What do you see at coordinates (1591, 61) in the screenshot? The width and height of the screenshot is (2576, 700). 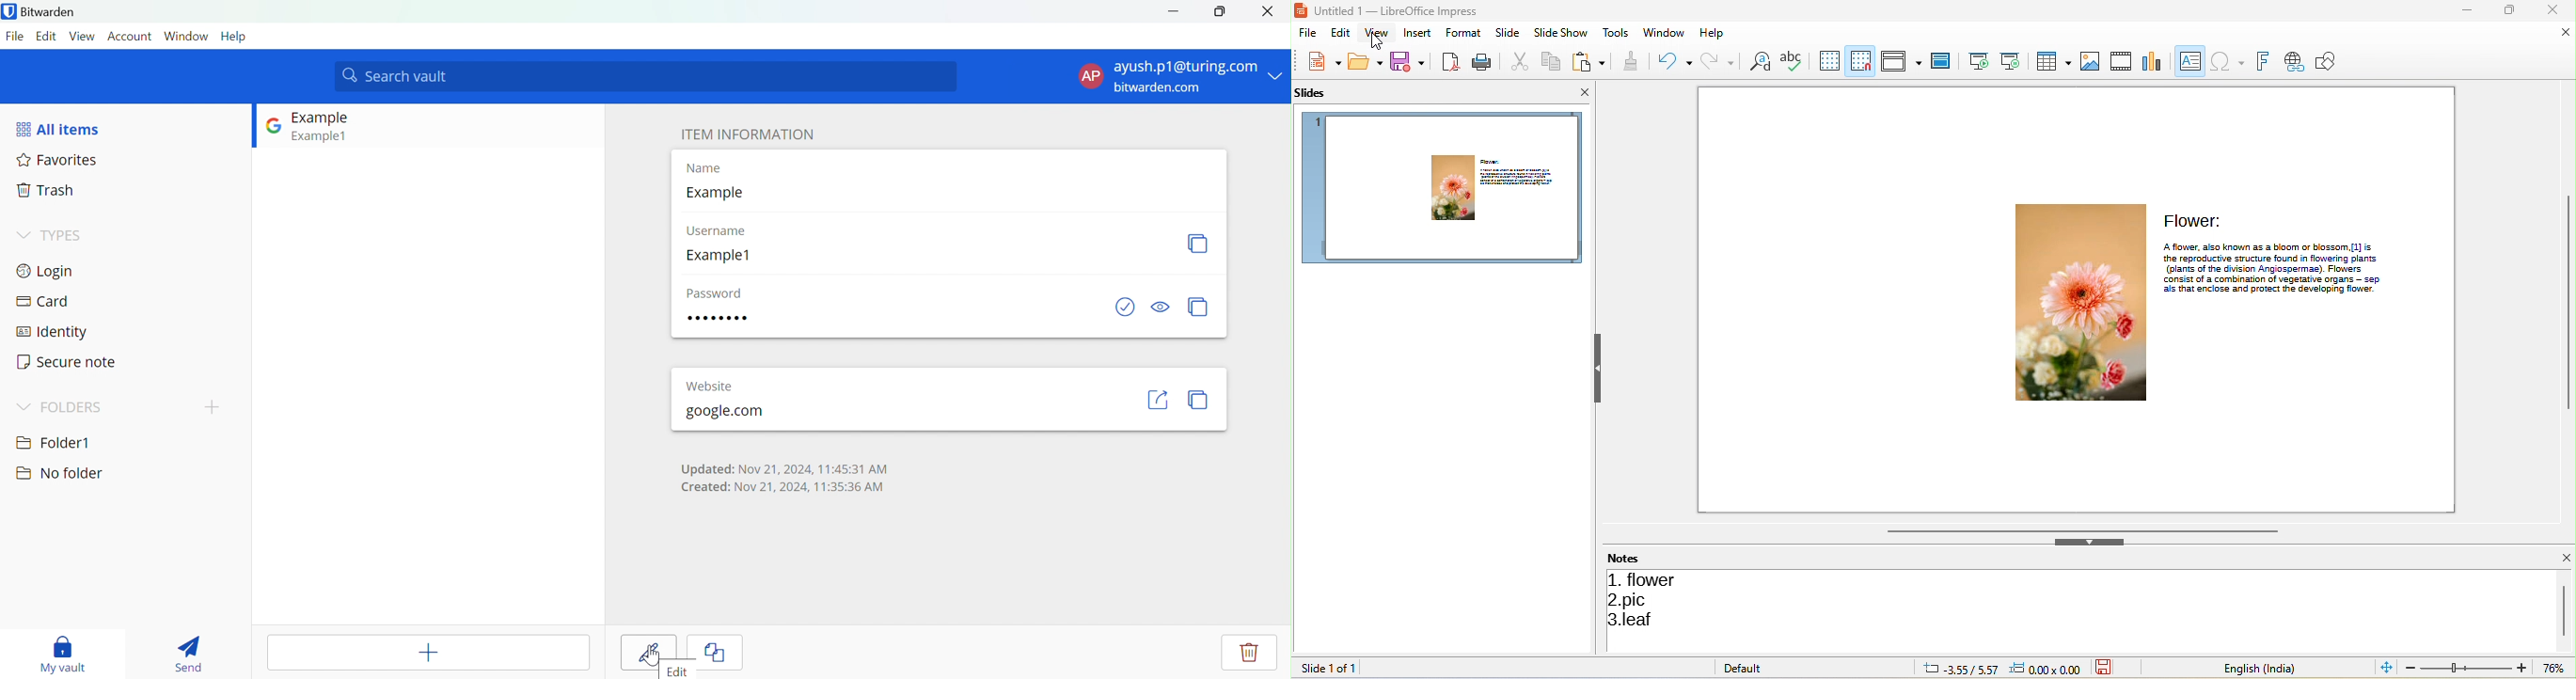 I see `paste` at bounding box center [1591, 61].